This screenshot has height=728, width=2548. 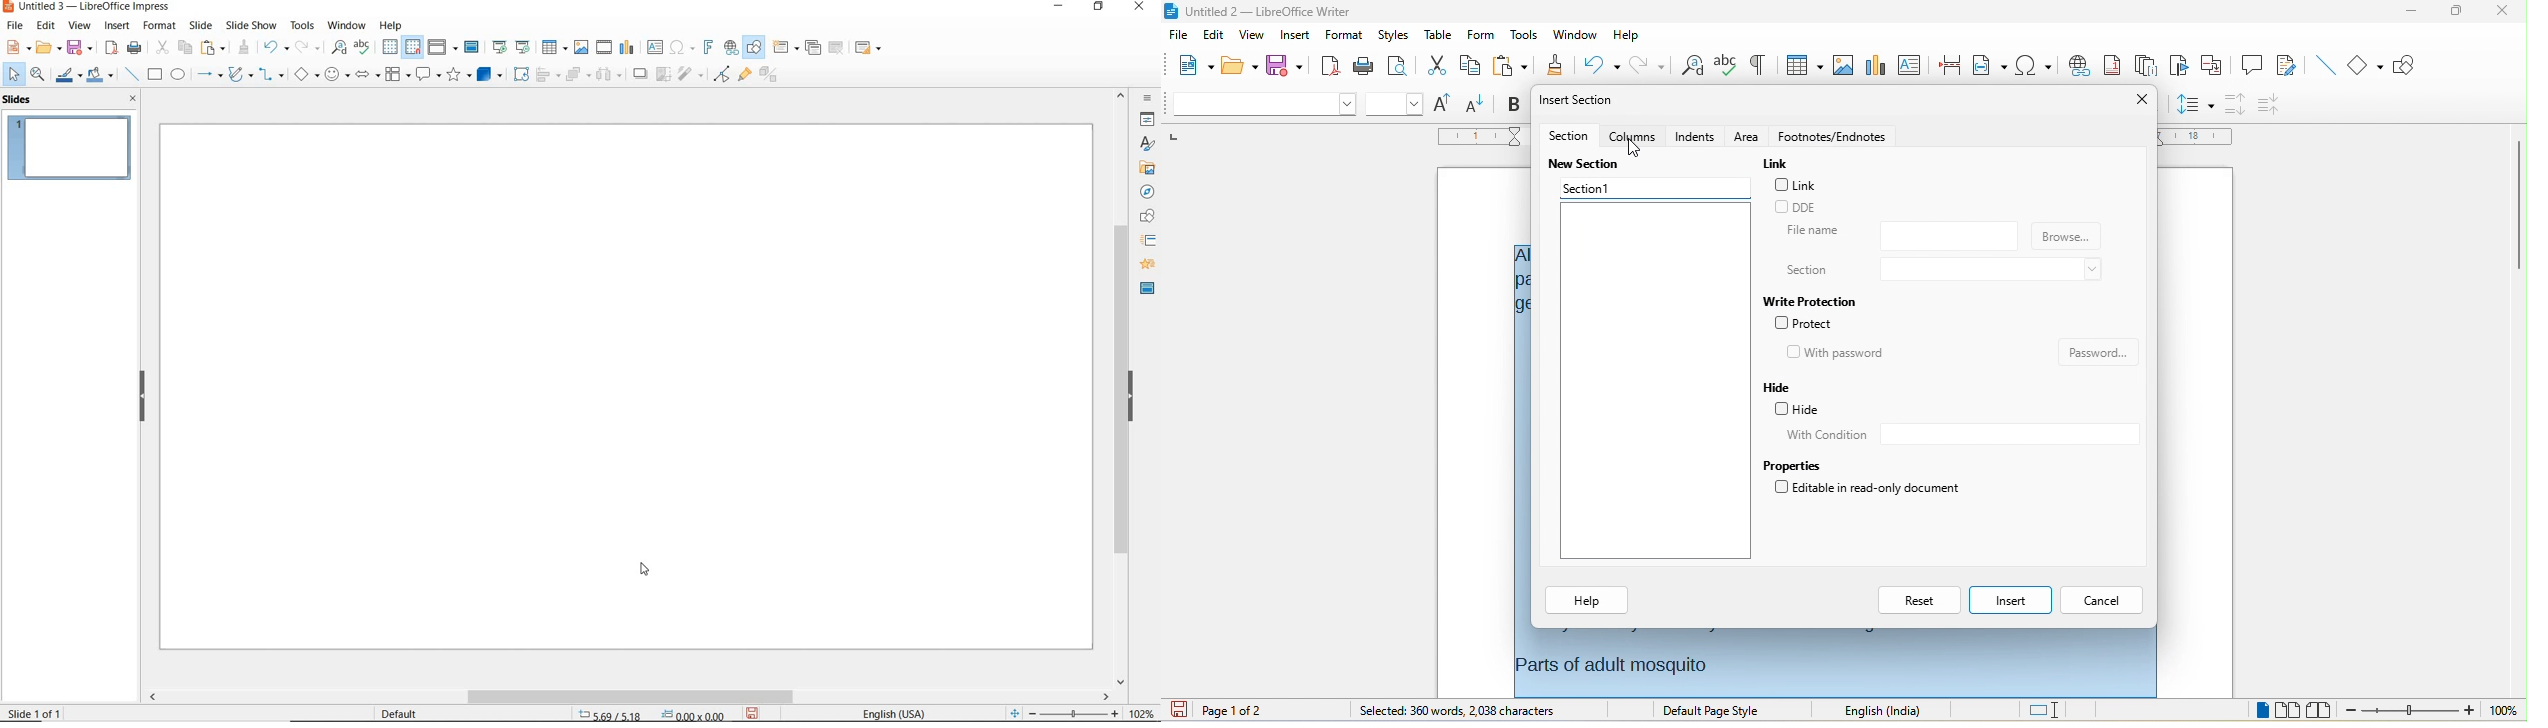 What do you see at coordinates (608, 76) in the screenshot?
I see `THREE OBJECTS TO DISTRIBUTE` at bounding box center [608, 76].